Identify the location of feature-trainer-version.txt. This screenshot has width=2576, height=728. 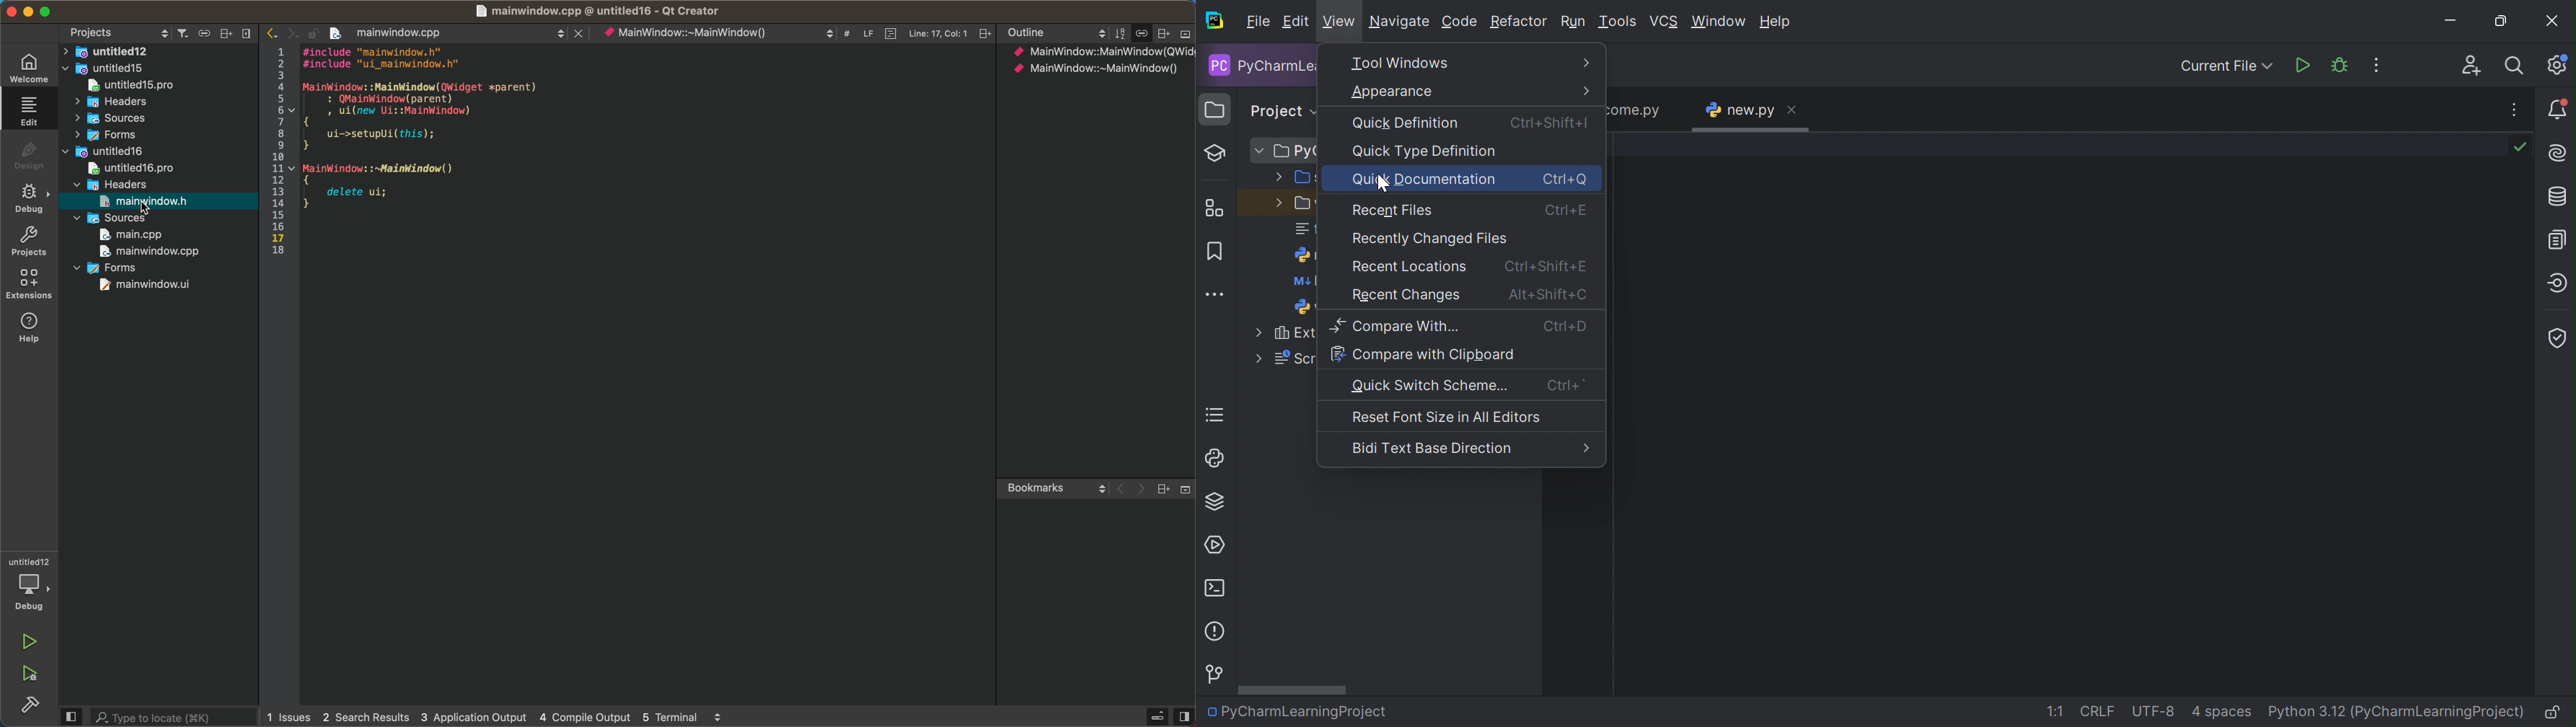
(1305, 231).